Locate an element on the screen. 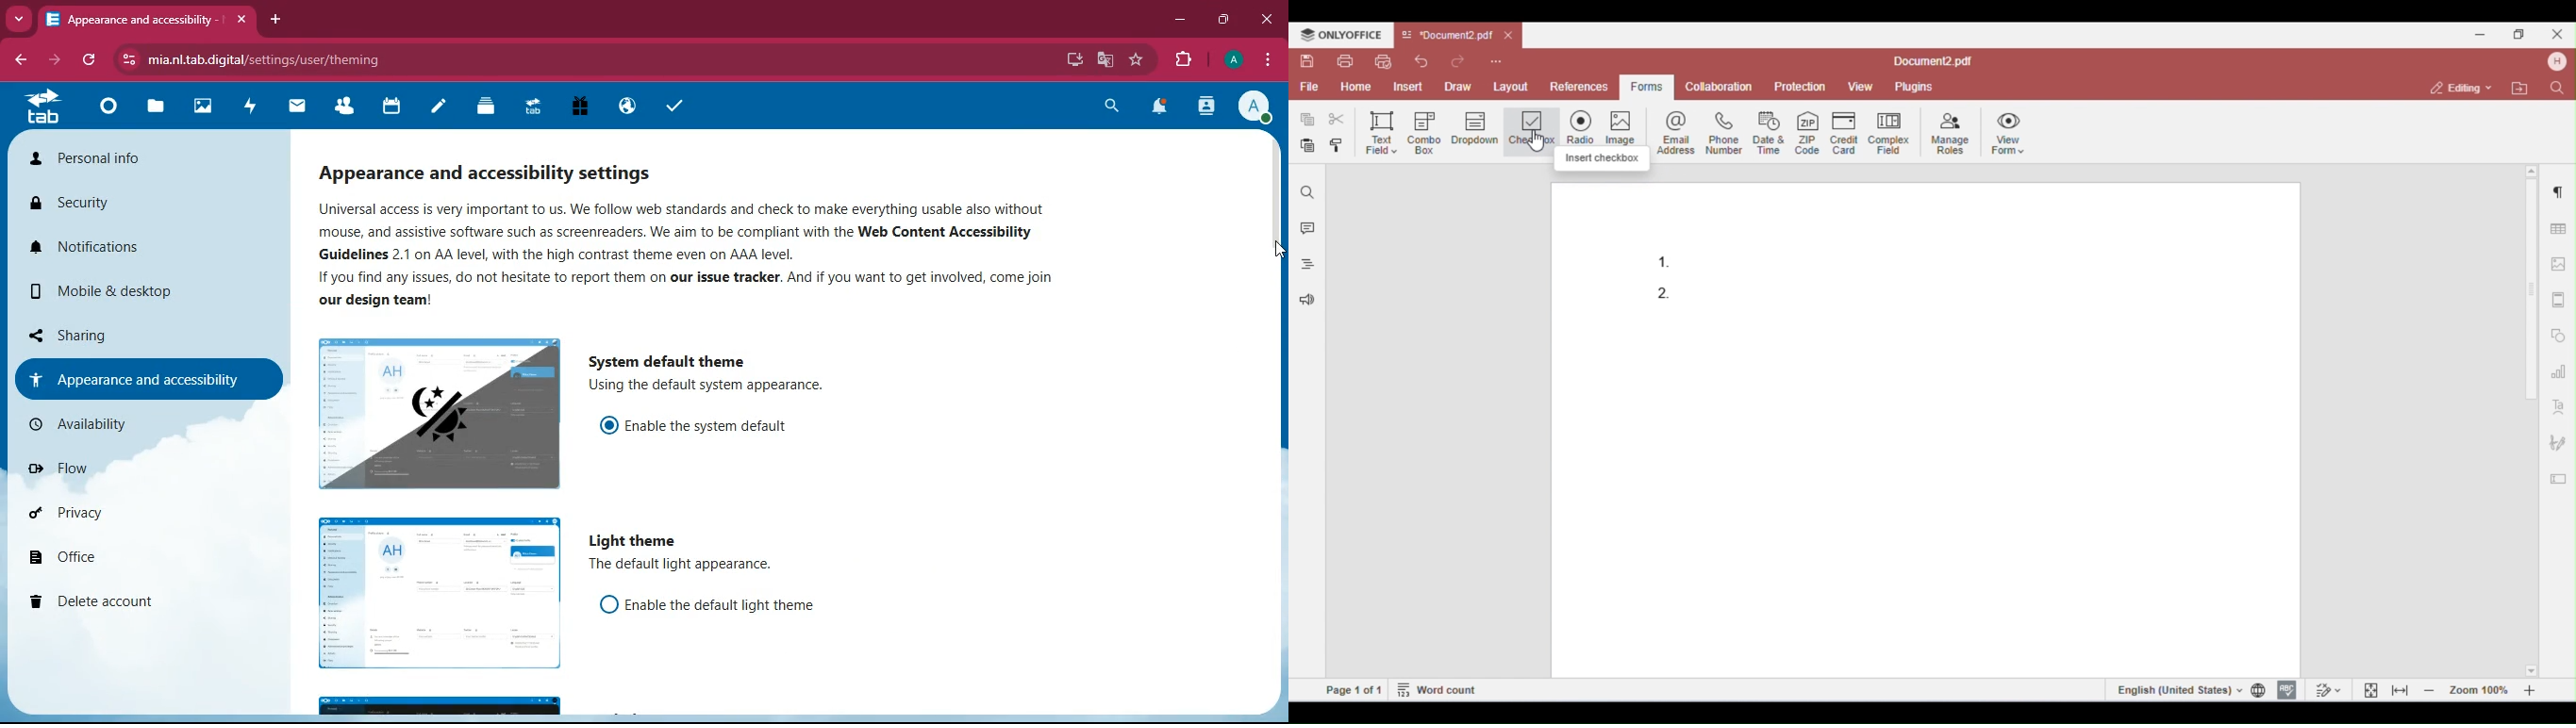 The image size is (2576, 728). minimize is located at coordinates (1182, 23).